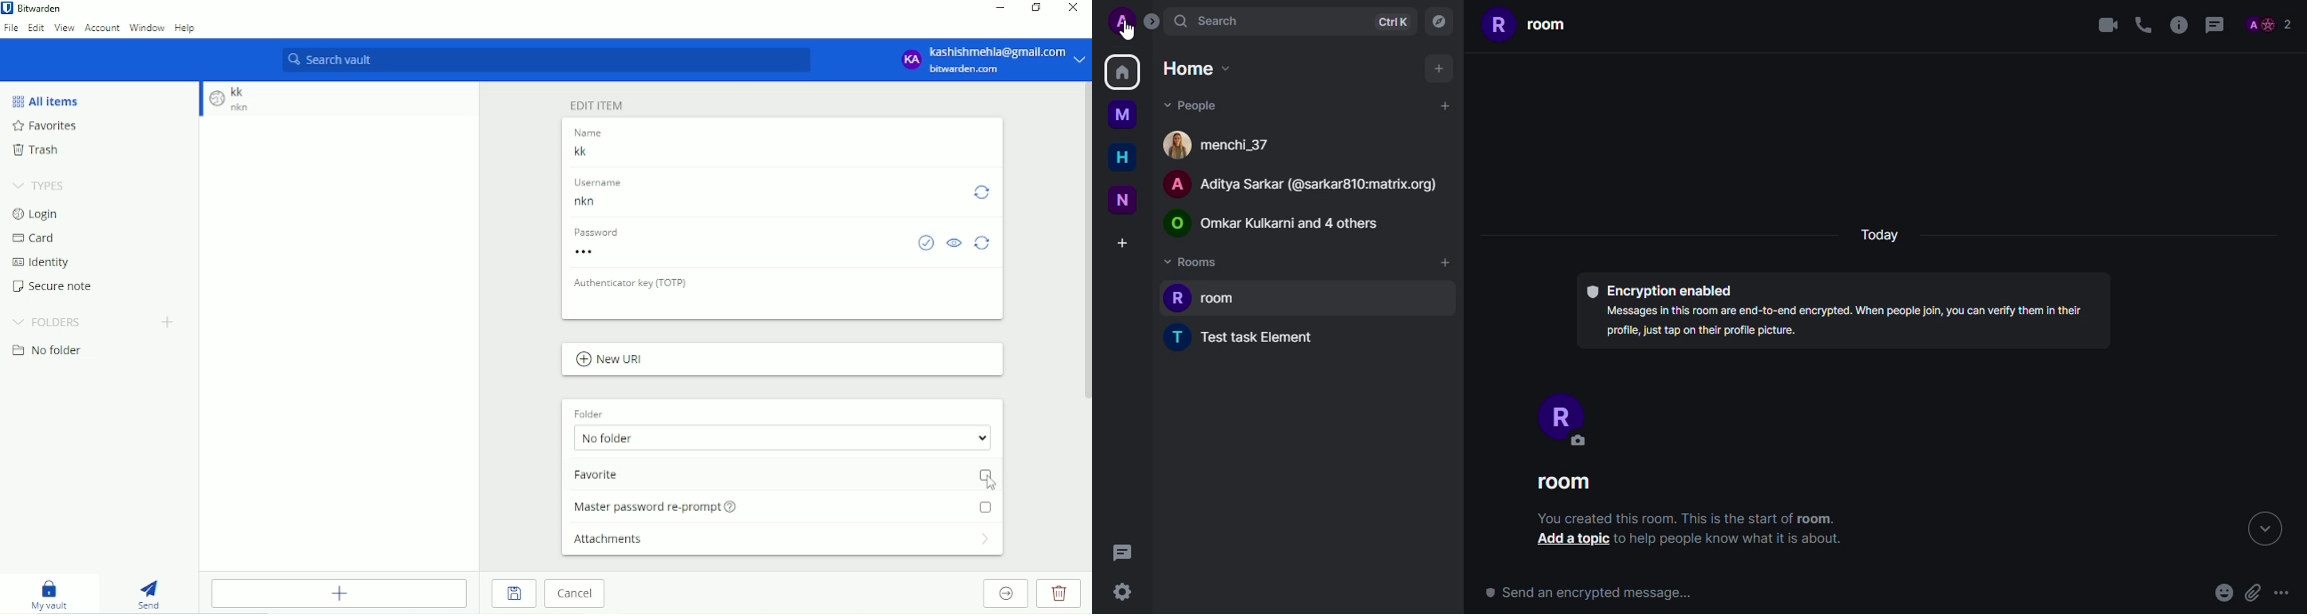 The width and height of the screenshot is (2324, 616). Describe the element at coordinates (1527, 24) in the screenshot. I see `room` at that location.